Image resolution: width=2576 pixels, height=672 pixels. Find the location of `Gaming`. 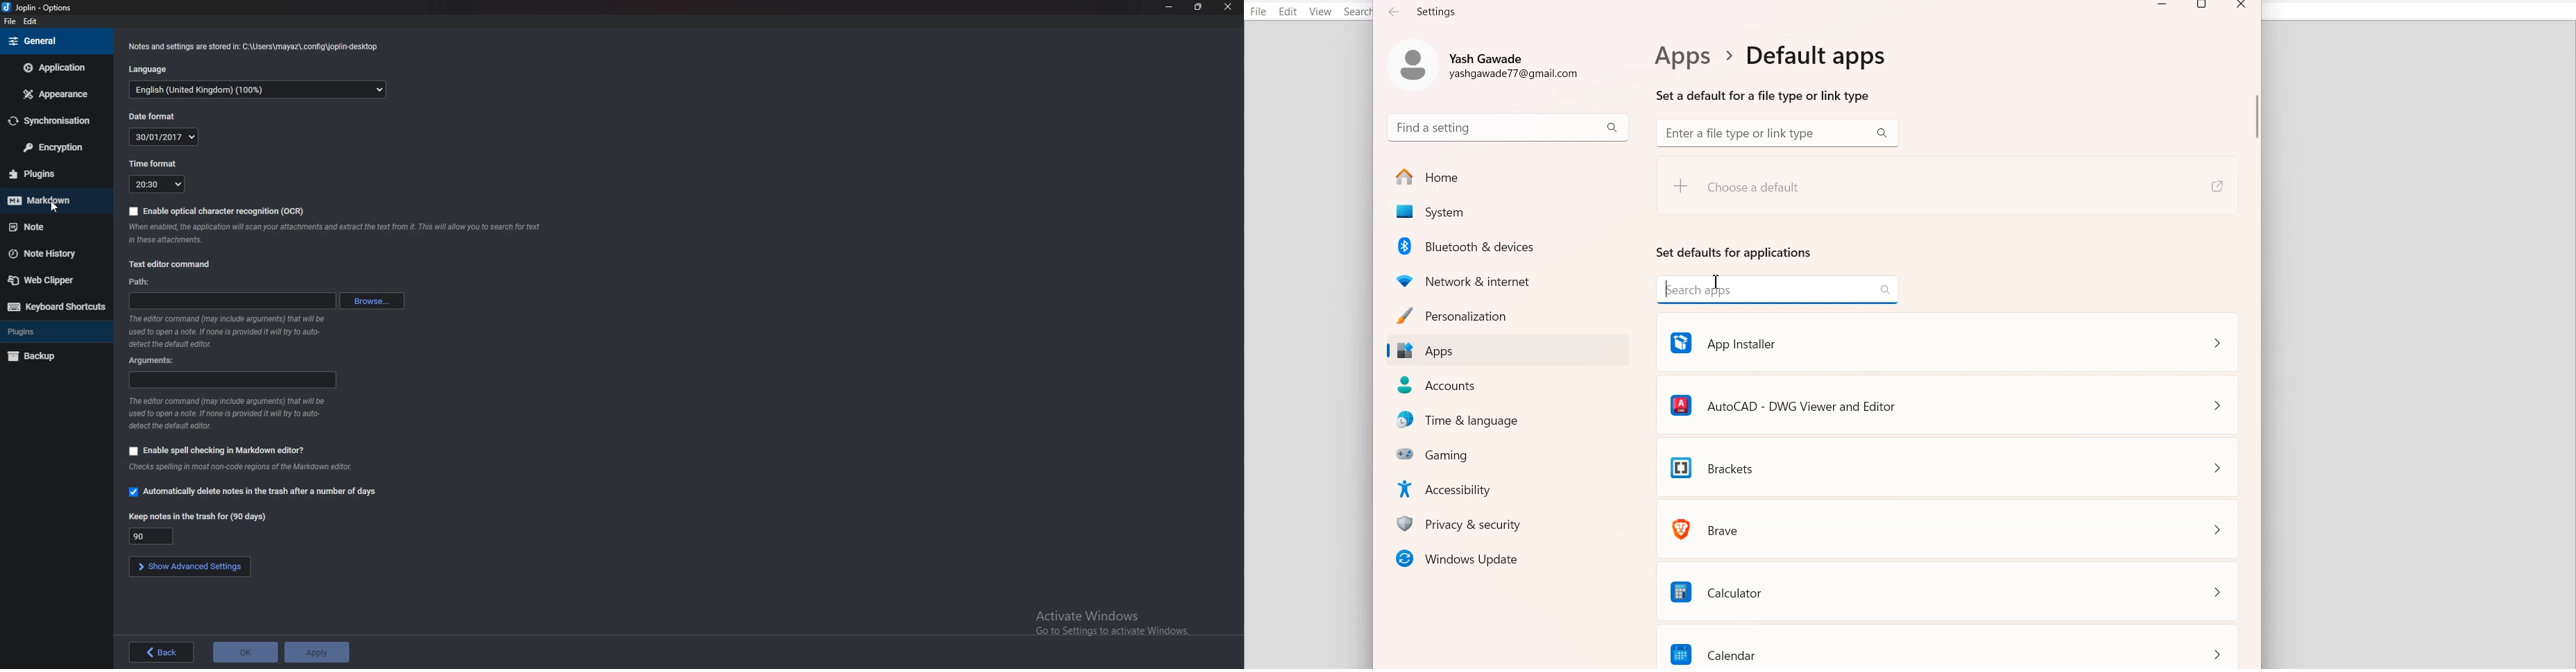

Gaming is located at coordinates (1512, 453).